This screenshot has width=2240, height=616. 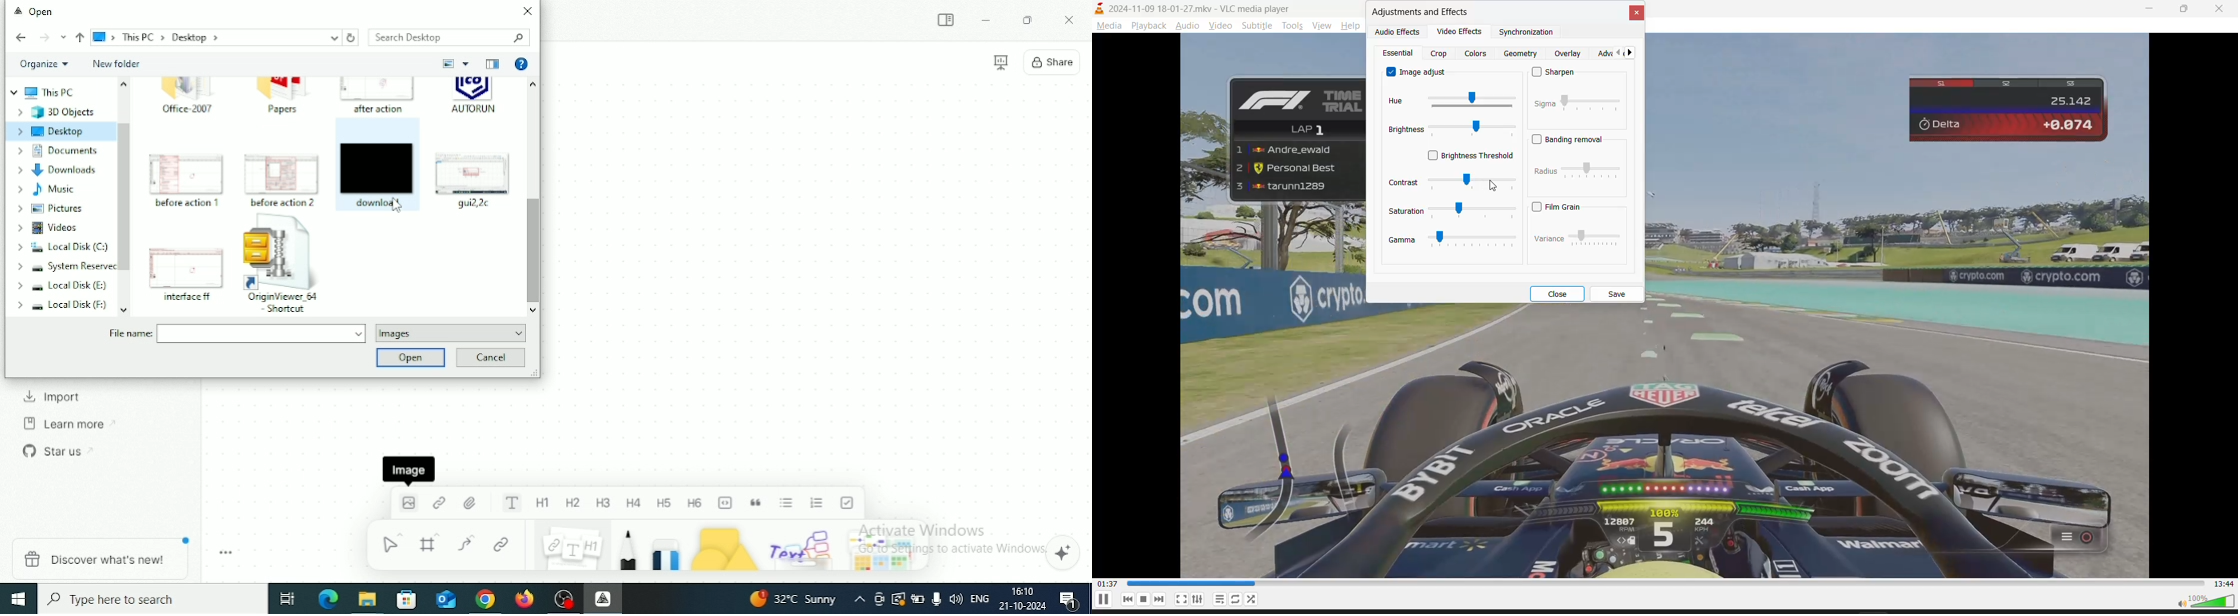 I want to click on New folder, so click(x=117, y=64).